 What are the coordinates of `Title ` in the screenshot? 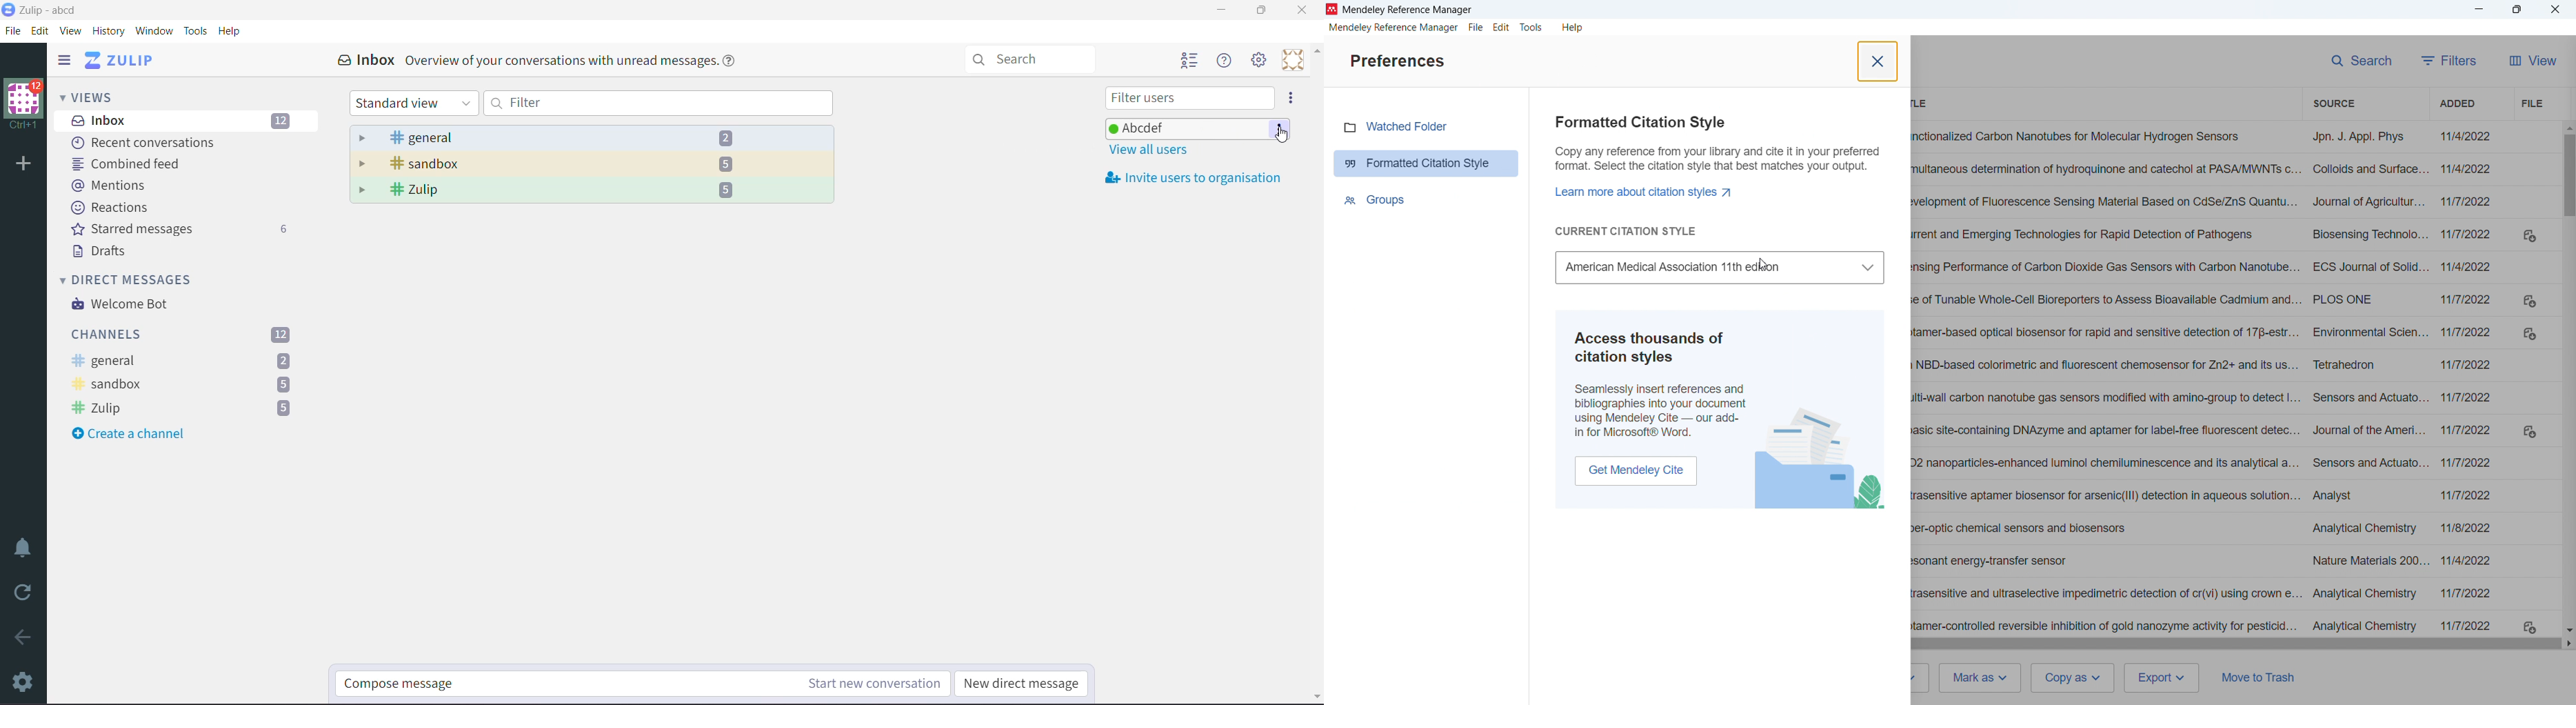 It's located at (1409, 10).